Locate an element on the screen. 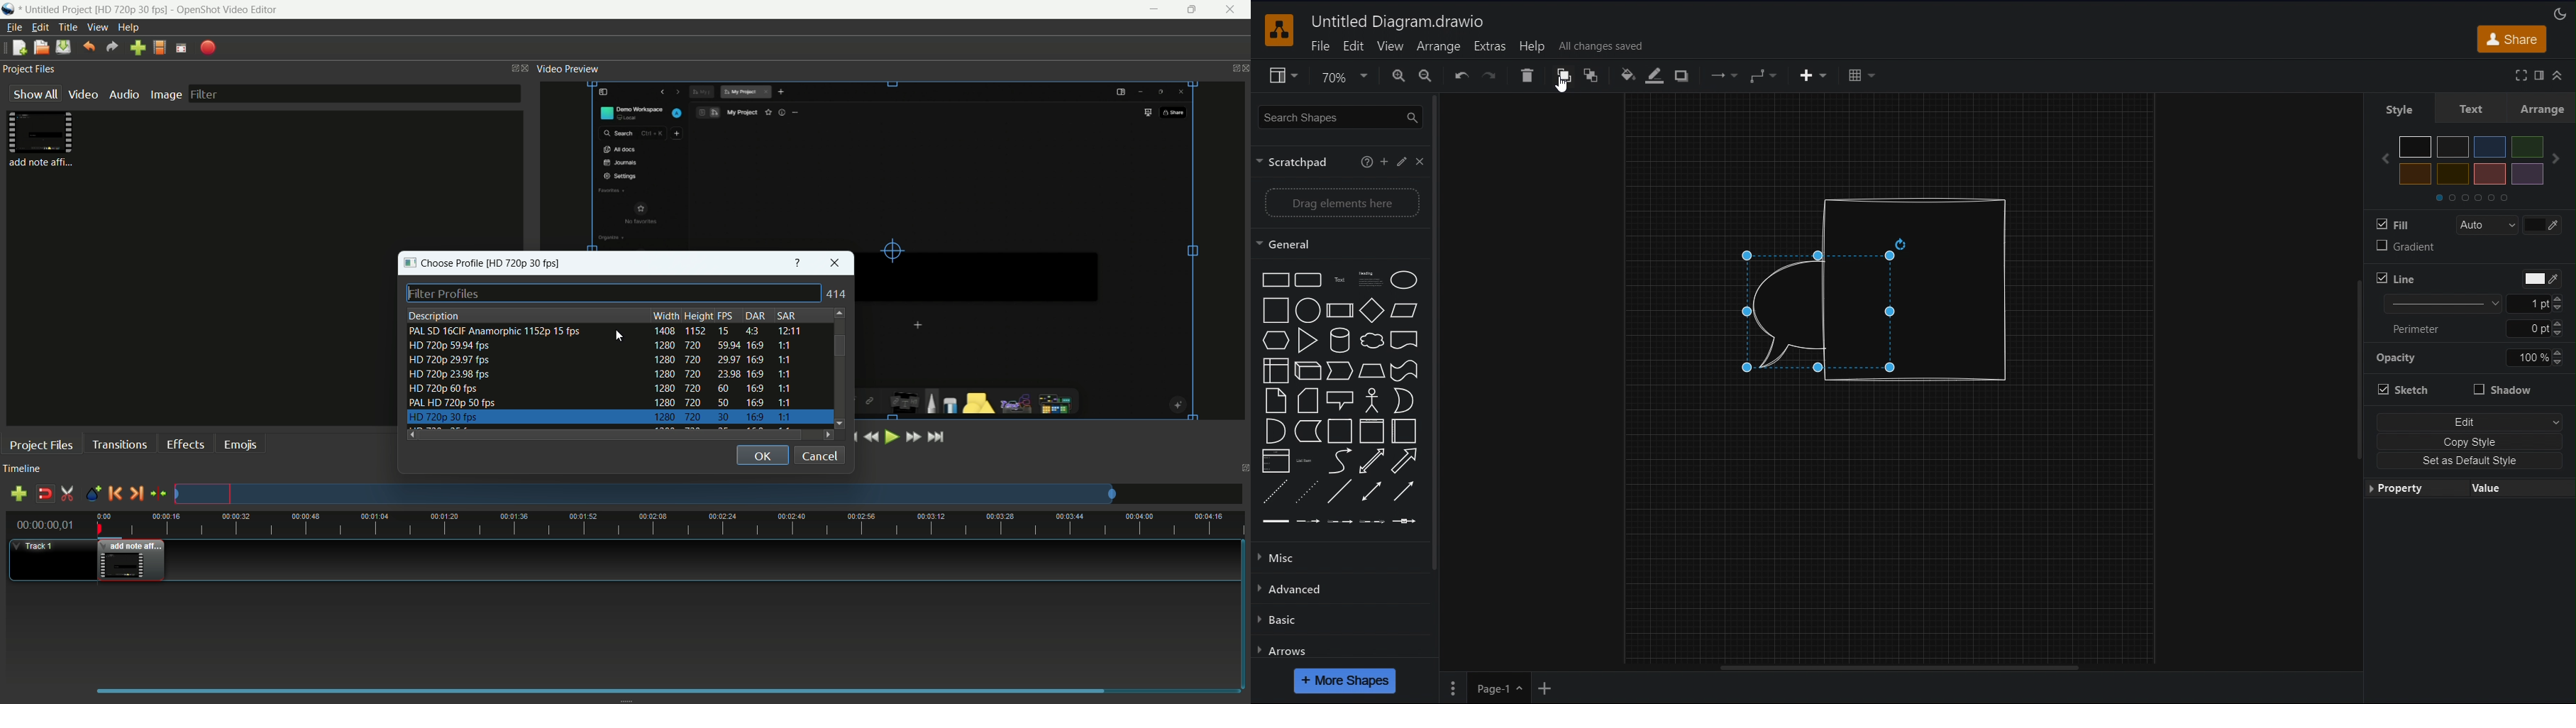  Cylinder is located at coordinates (1340, 340).